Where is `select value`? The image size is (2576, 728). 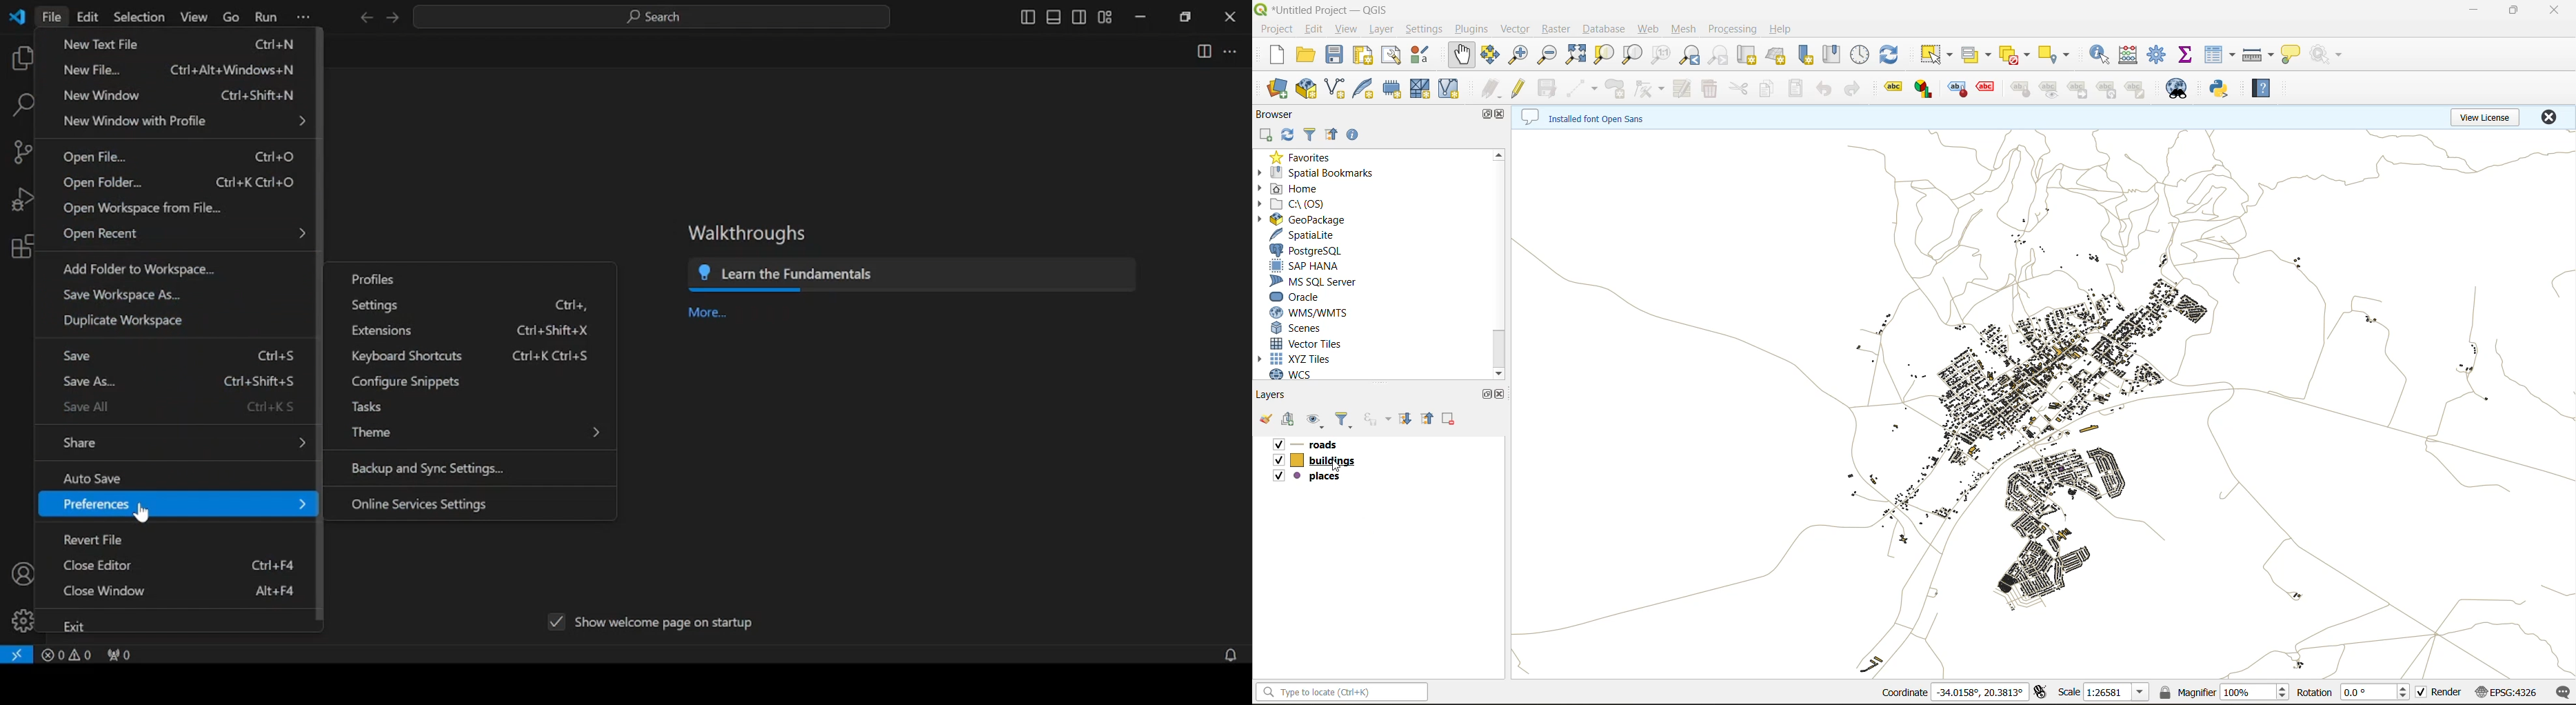 select value is located at coordinates (1979, 55).